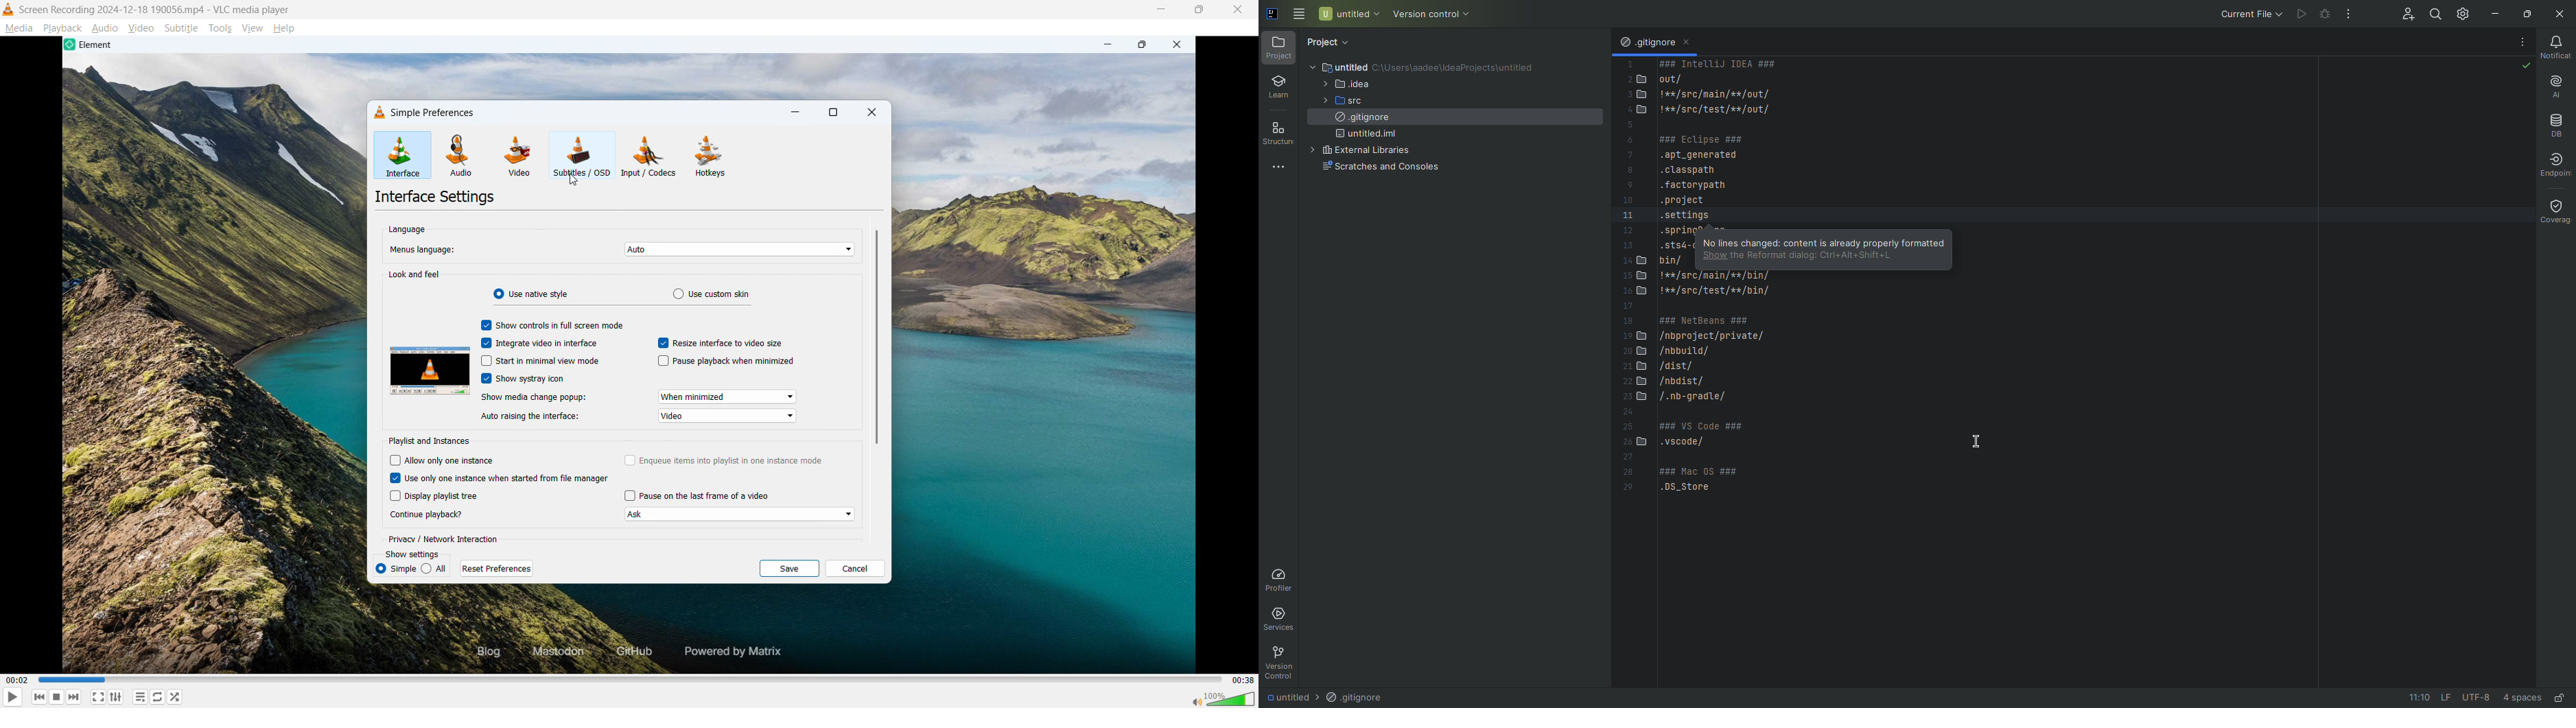 The width and height of the screenshot is (2576, 728). What do you see at coordinates (1105, 45) in the screenshot?
I see `minimize` at bounding box center [1105, 45].